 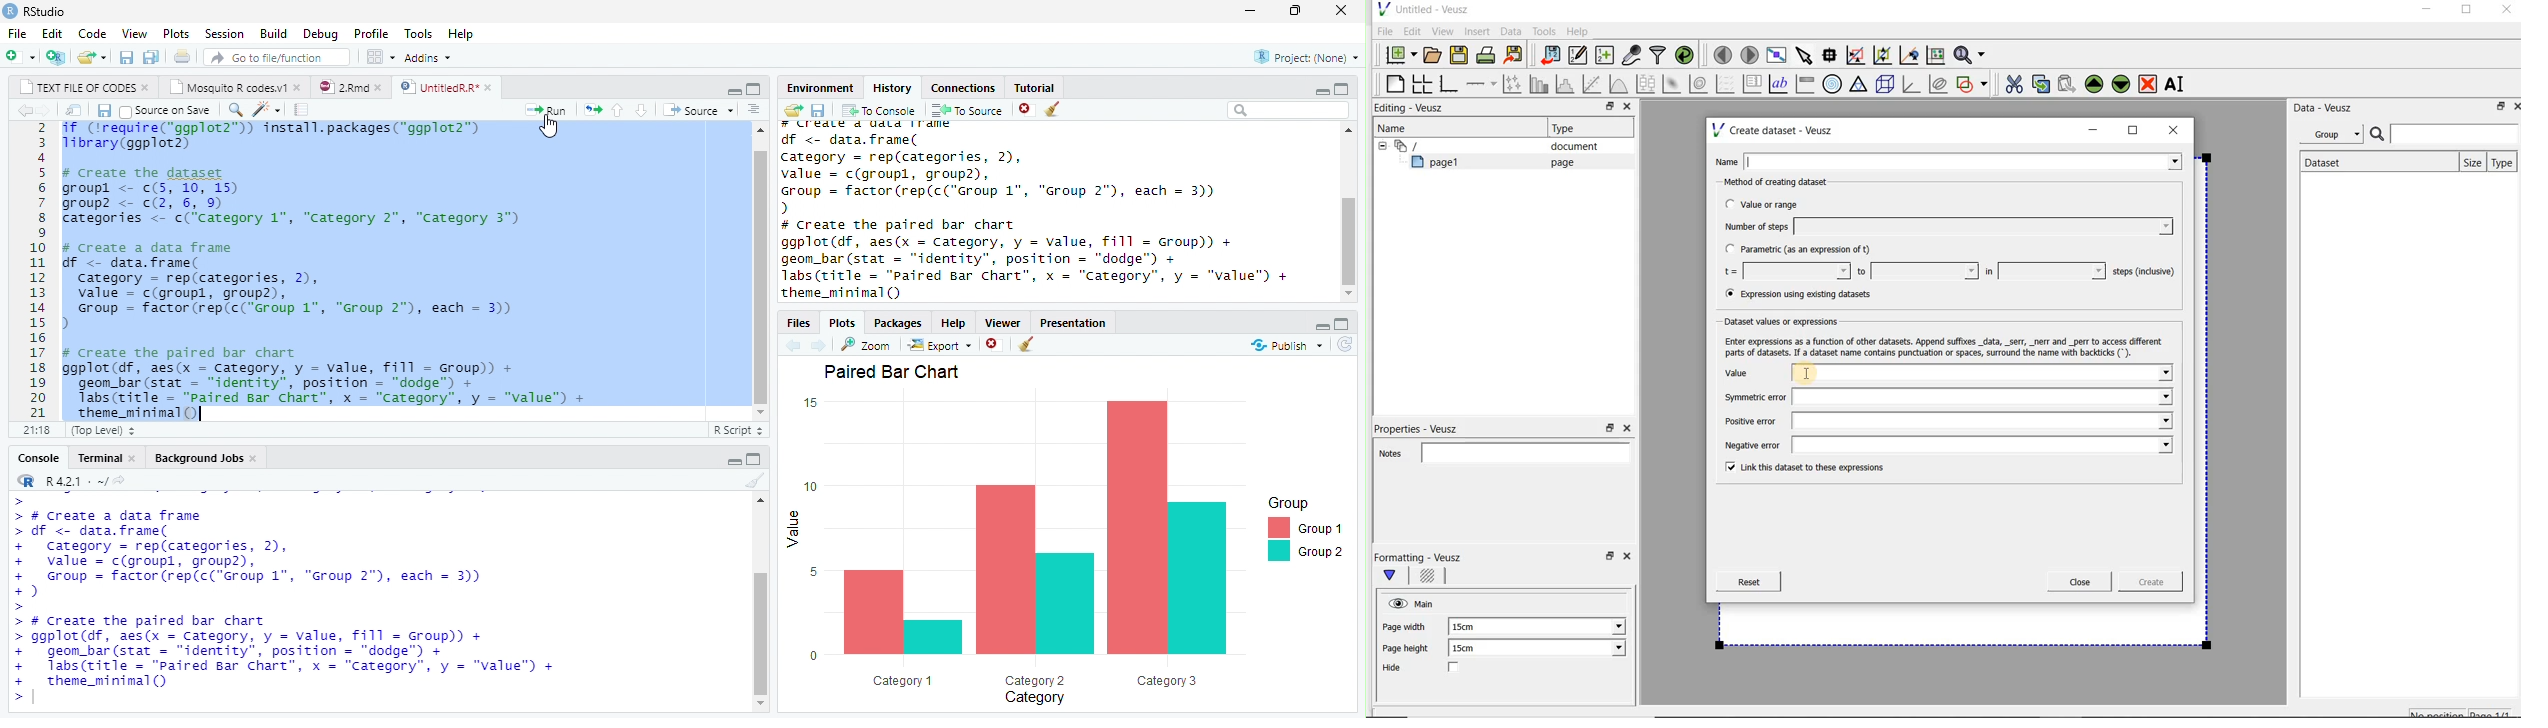 What do you see at coordinates (1858, 56) in the screenshot?
I see `click or draw a rectangle to zoom graph axes` at bounding box center [1858, 56].